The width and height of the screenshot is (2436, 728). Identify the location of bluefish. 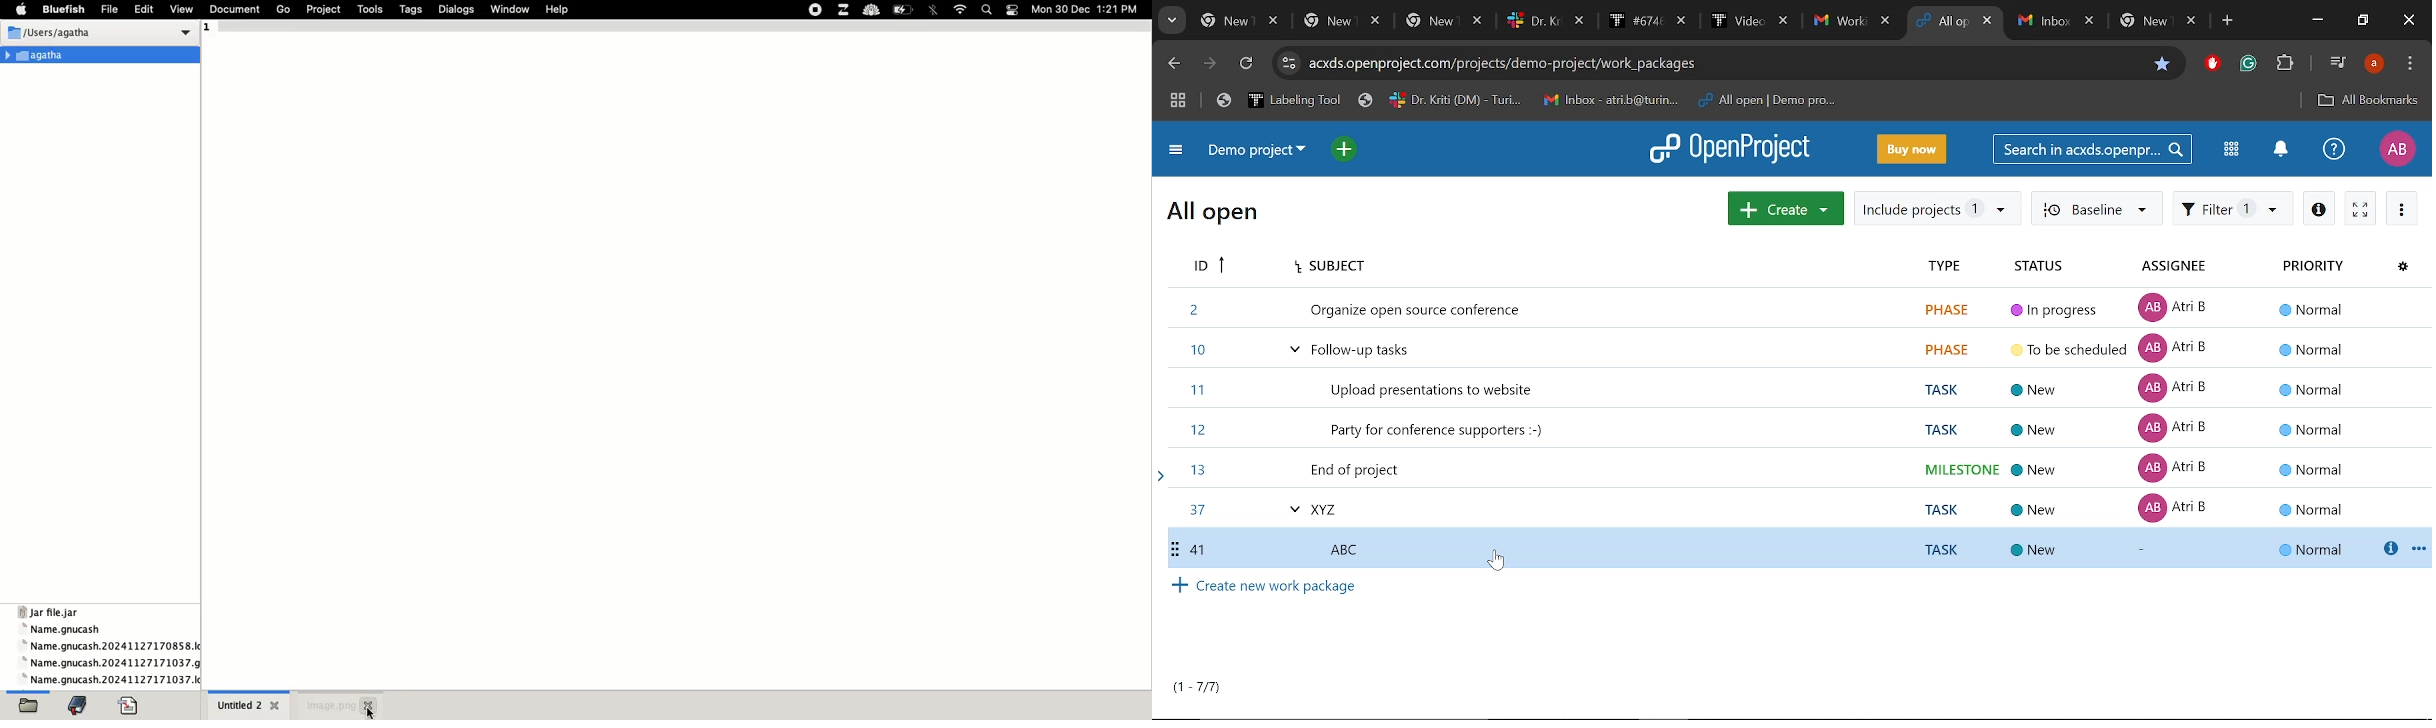
(63, 10).